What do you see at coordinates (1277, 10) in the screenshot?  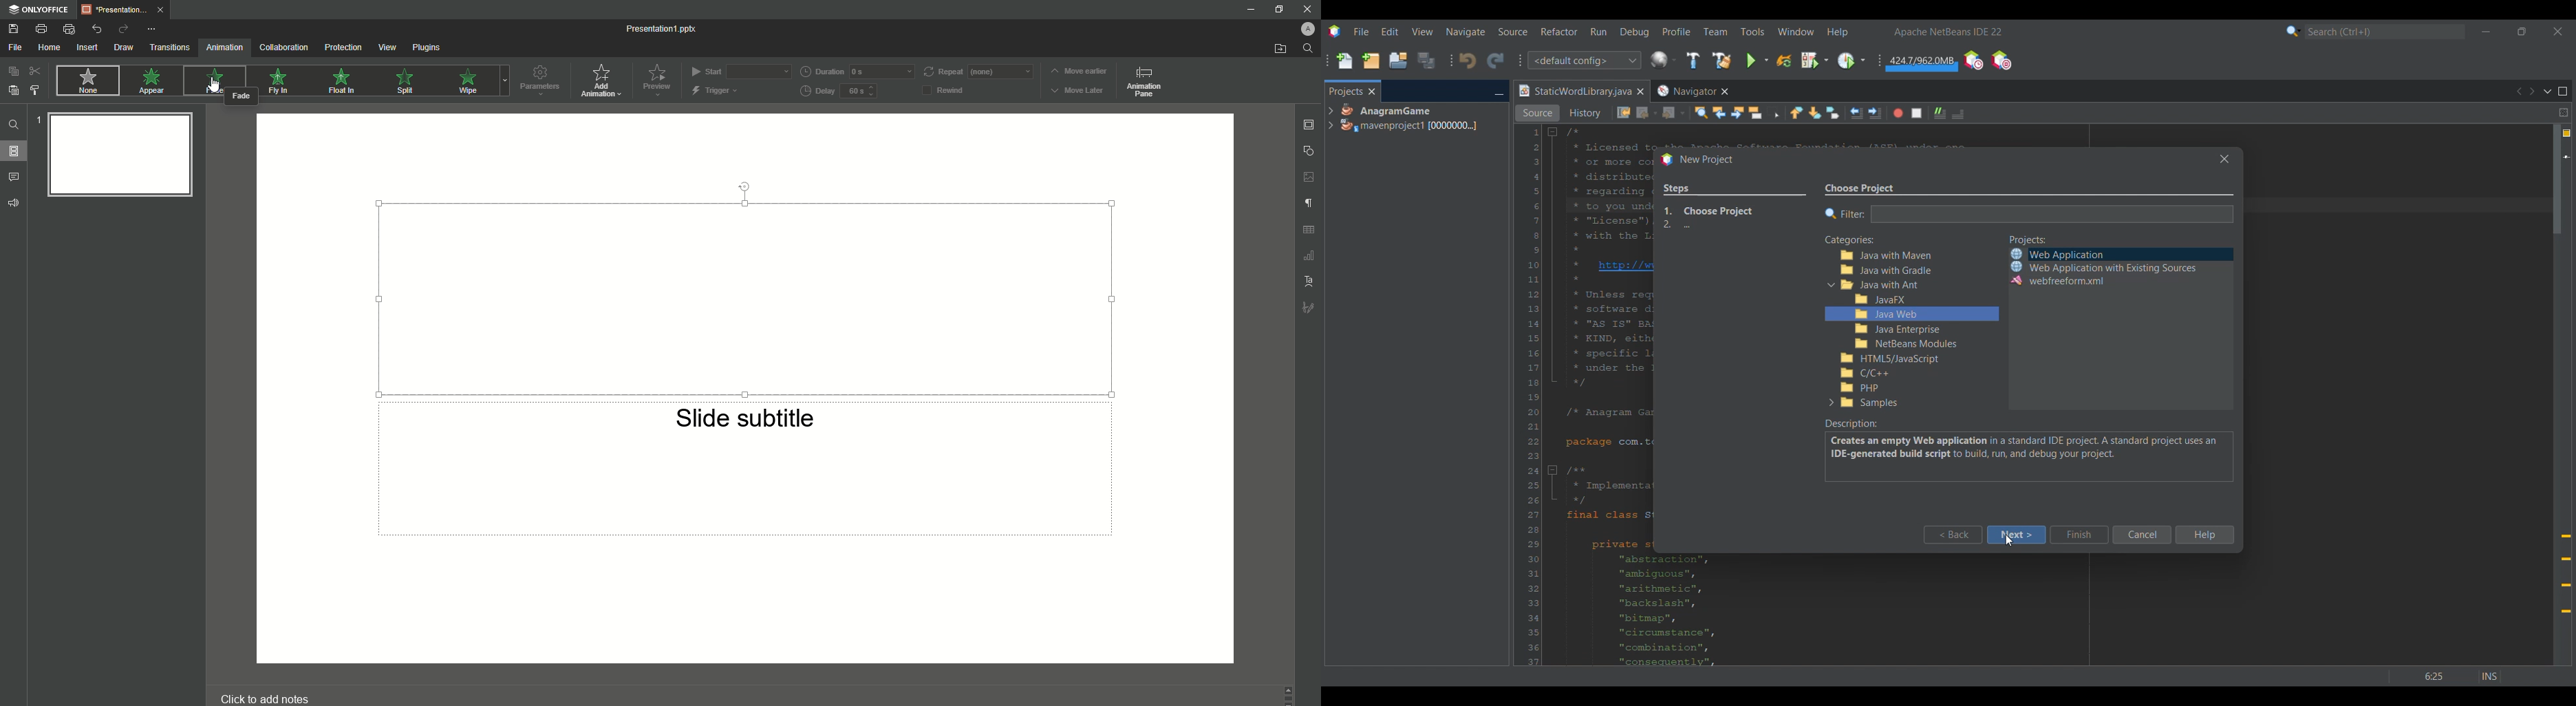 I see `Restore` at bounding box center [1277, 10].